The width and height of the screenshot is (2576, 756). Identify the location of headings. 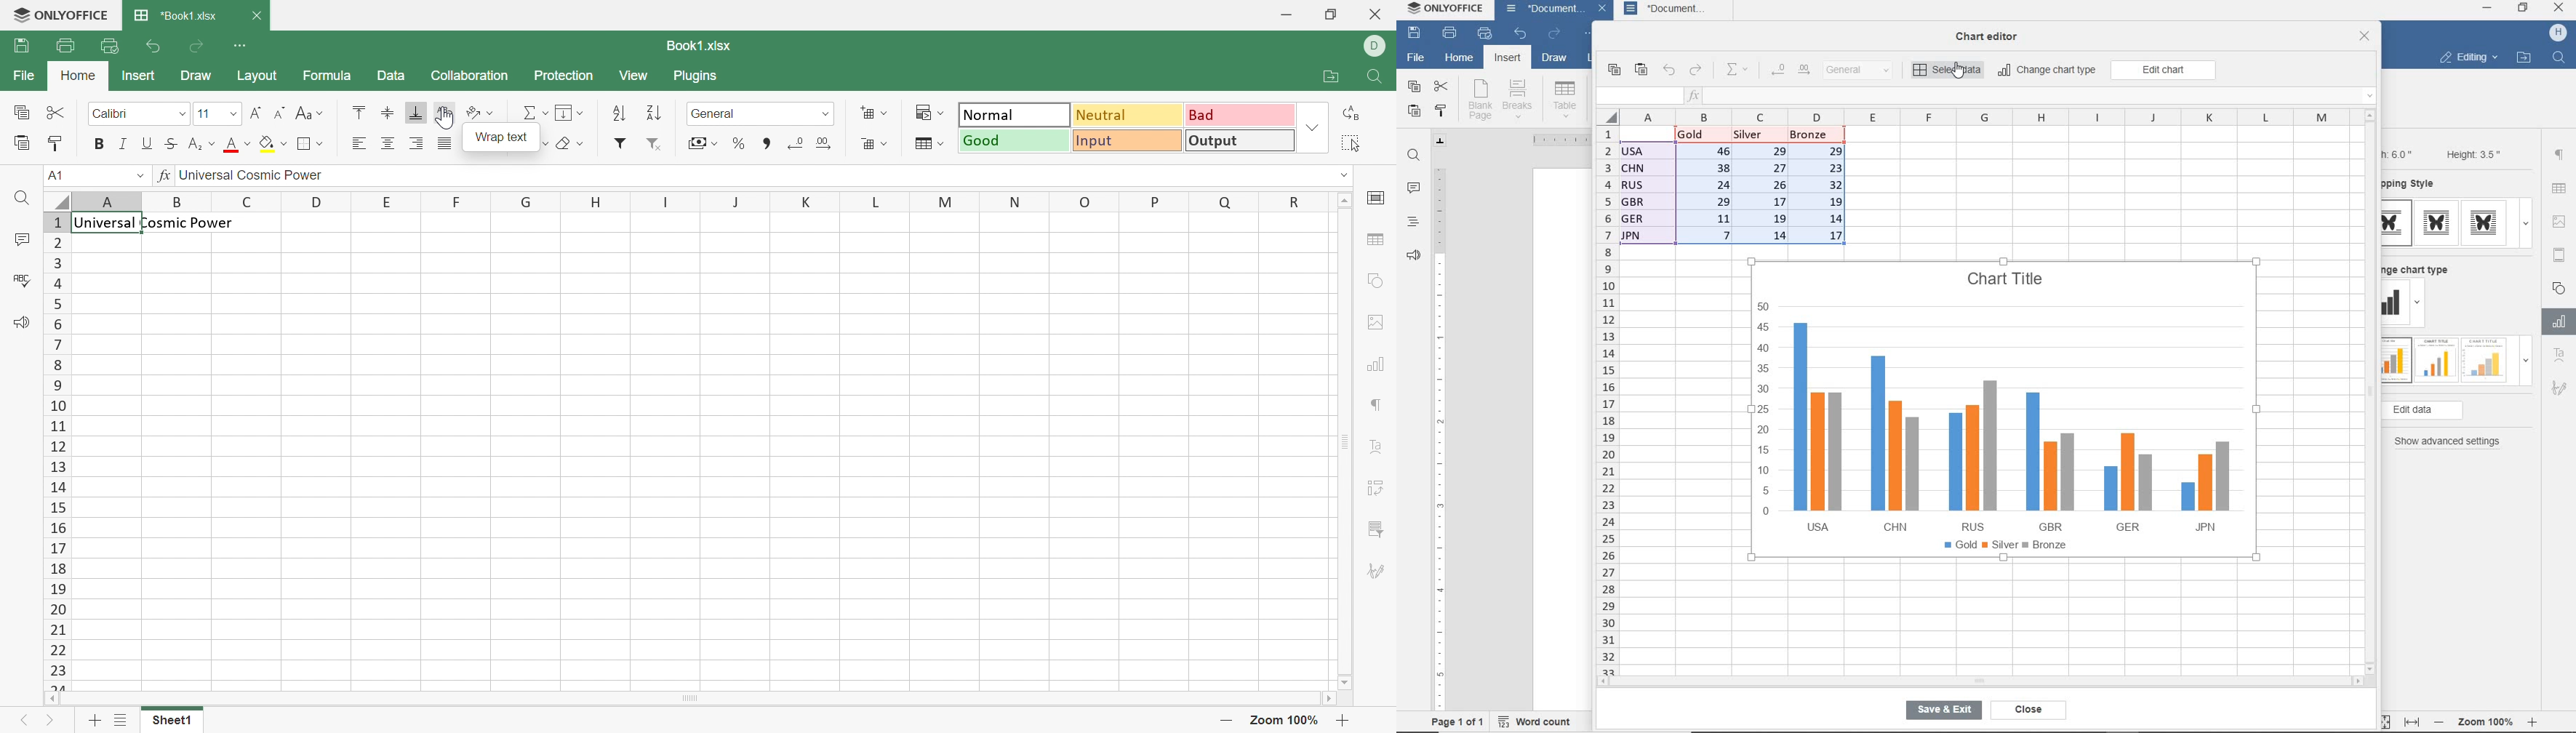
(1412, 223).